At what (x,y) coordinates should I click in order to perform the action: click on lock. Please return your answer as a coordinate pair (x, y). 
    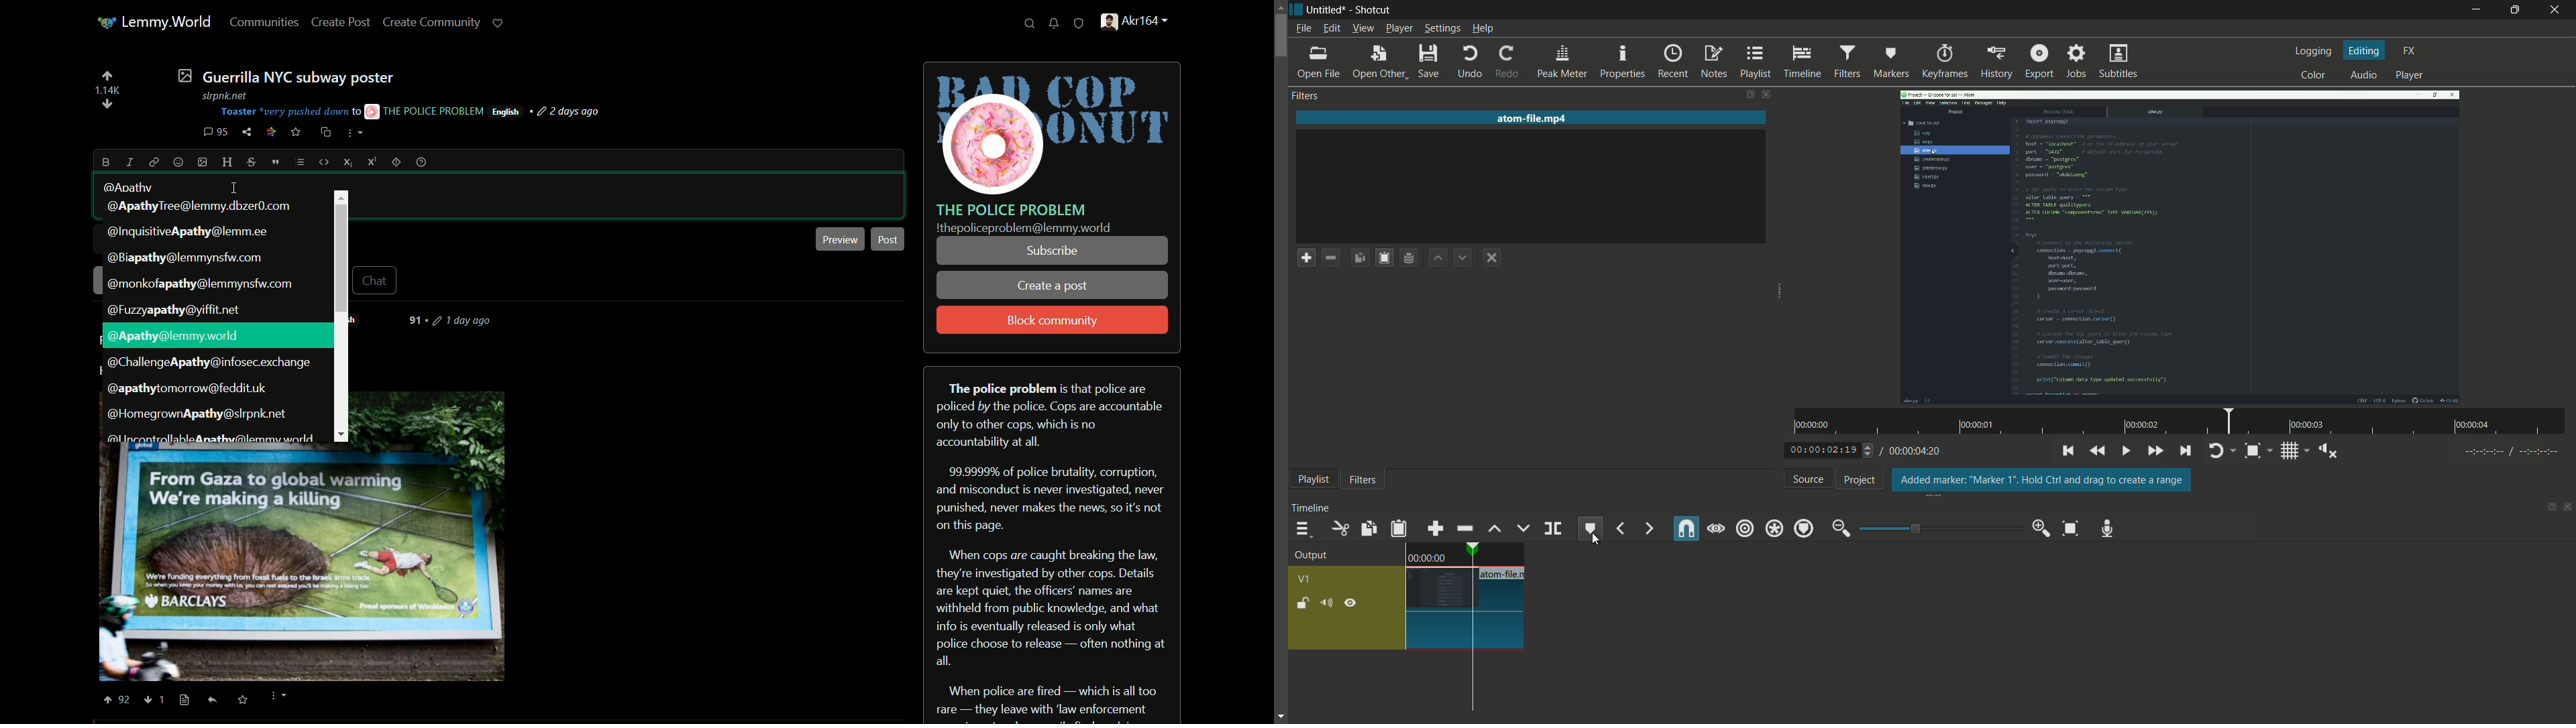
    Looking at the image, I should click on (1299, 603).